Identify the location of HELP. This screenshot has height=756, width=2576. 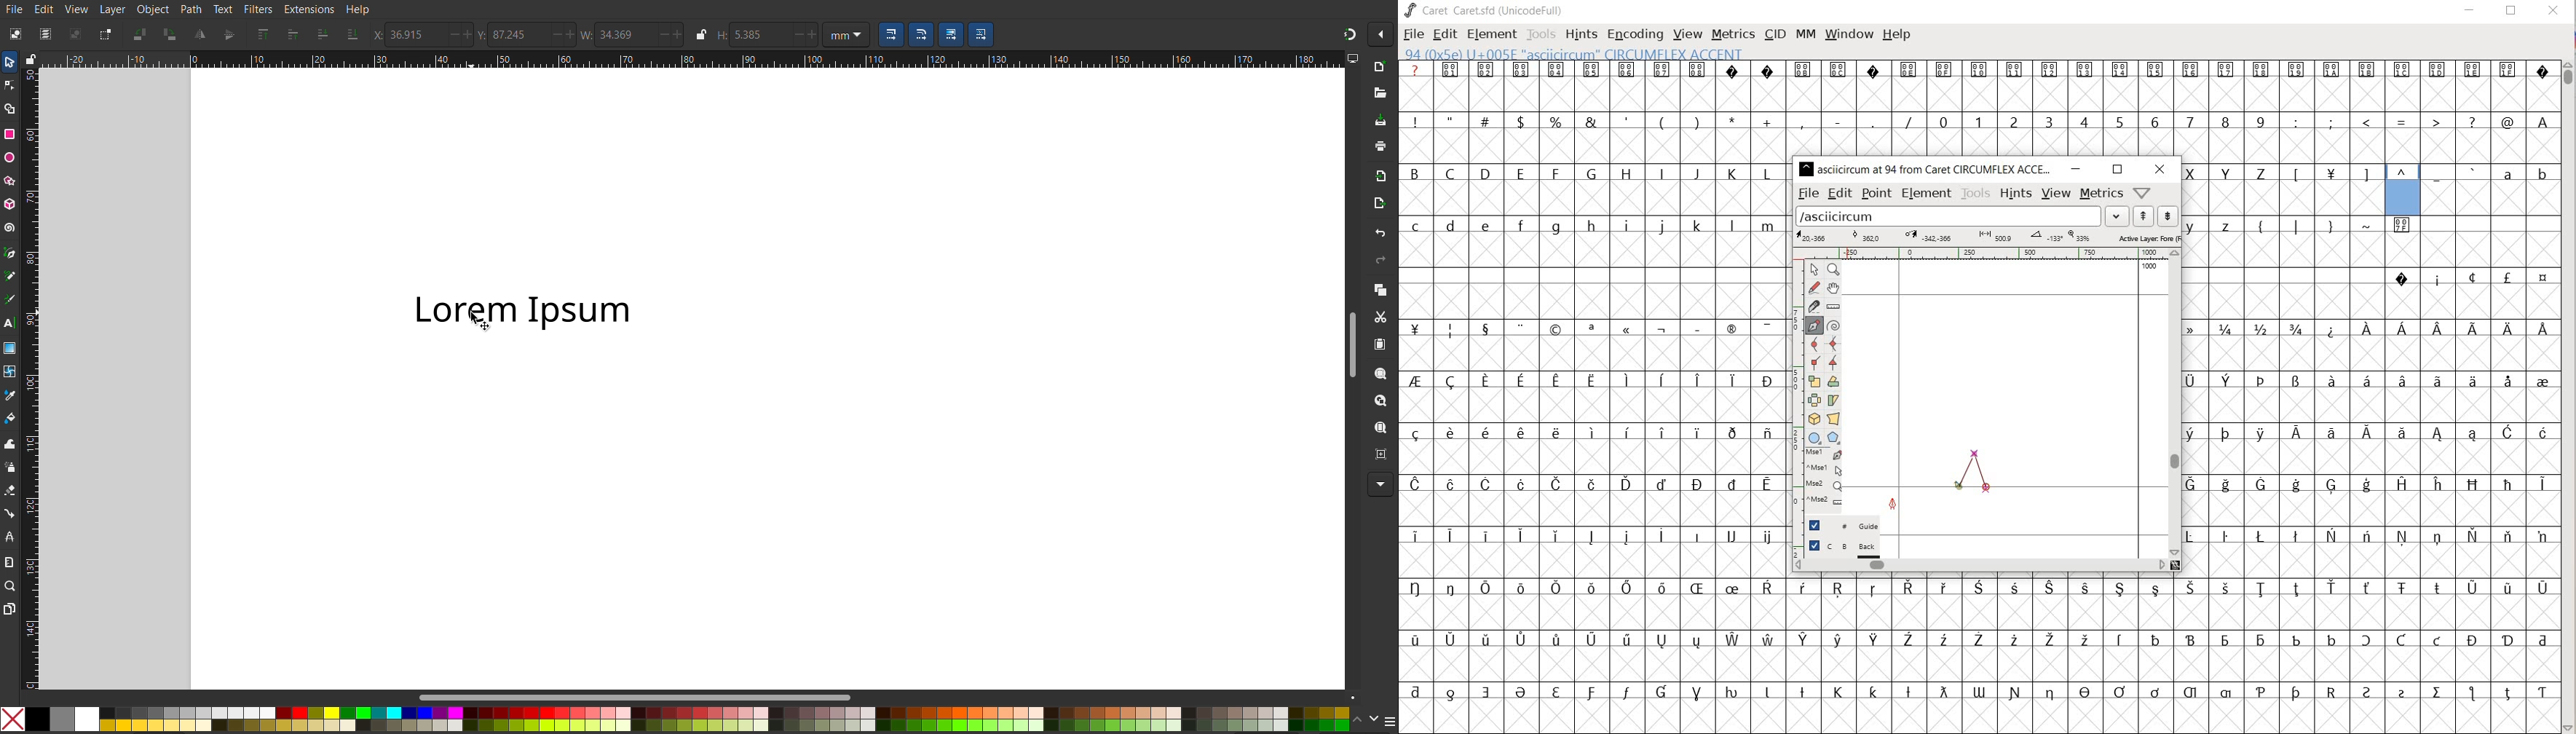
(1897, 34).